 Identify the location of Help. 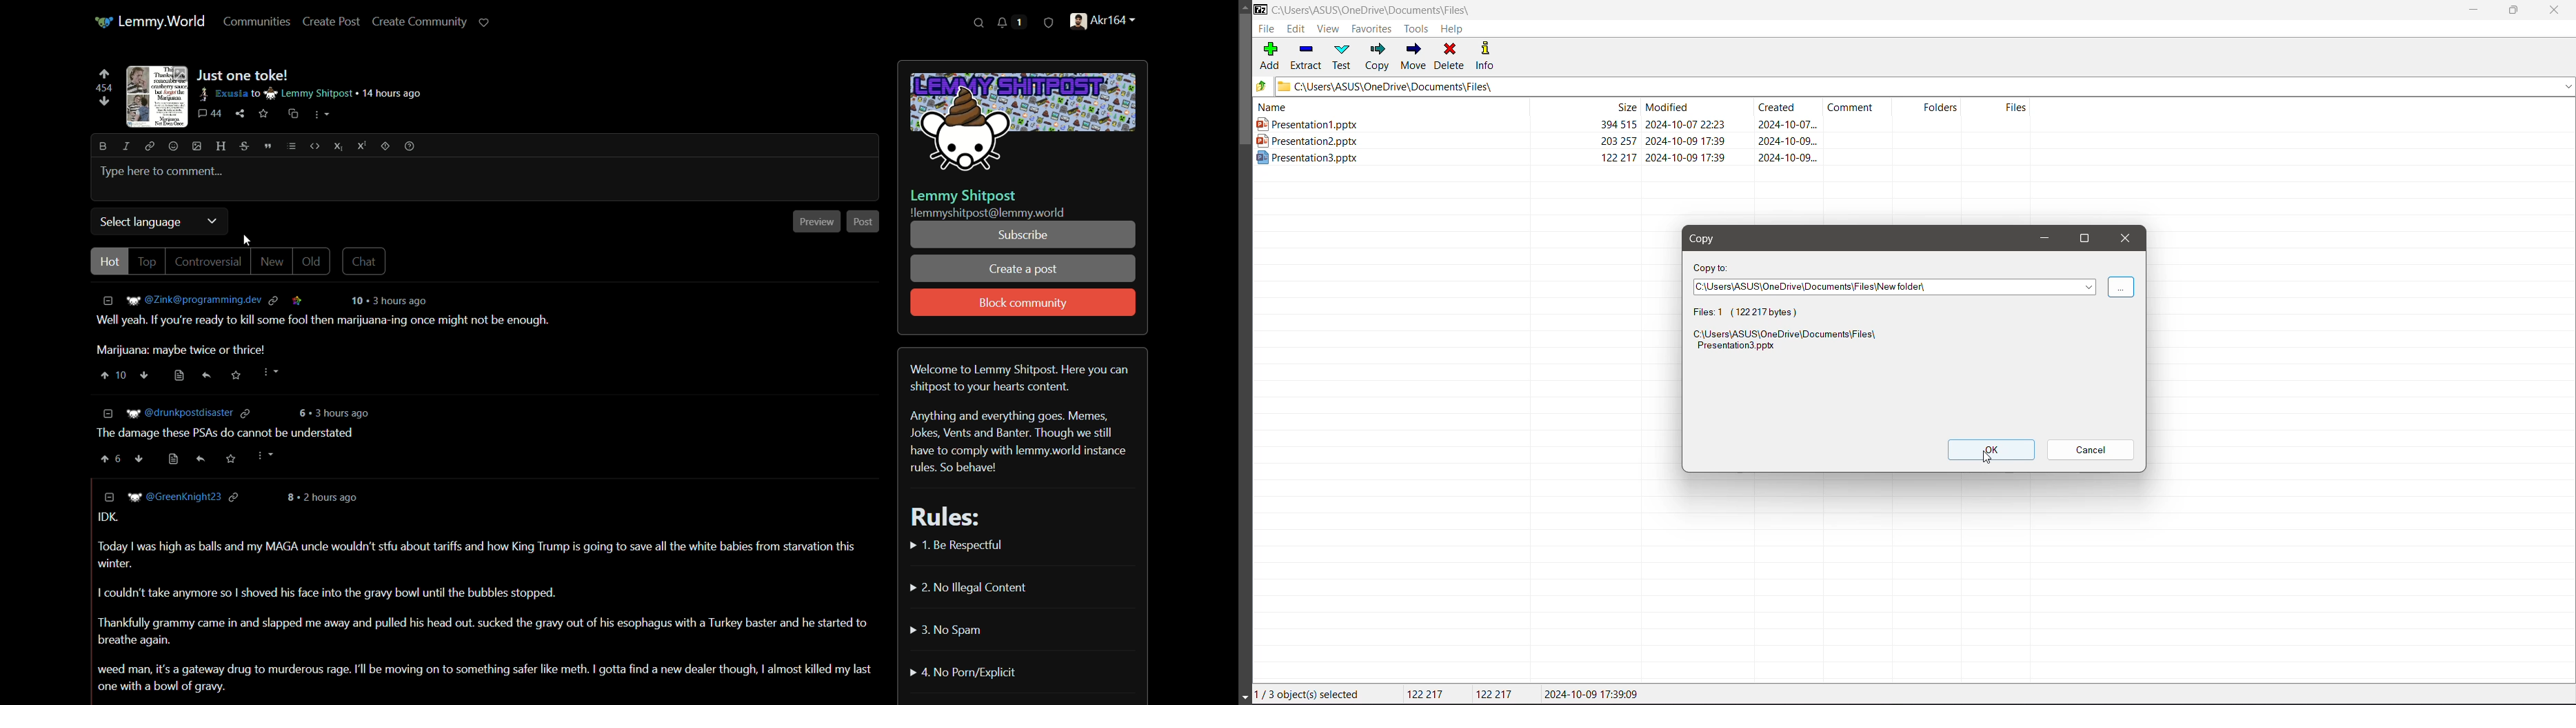
(1453, 30).